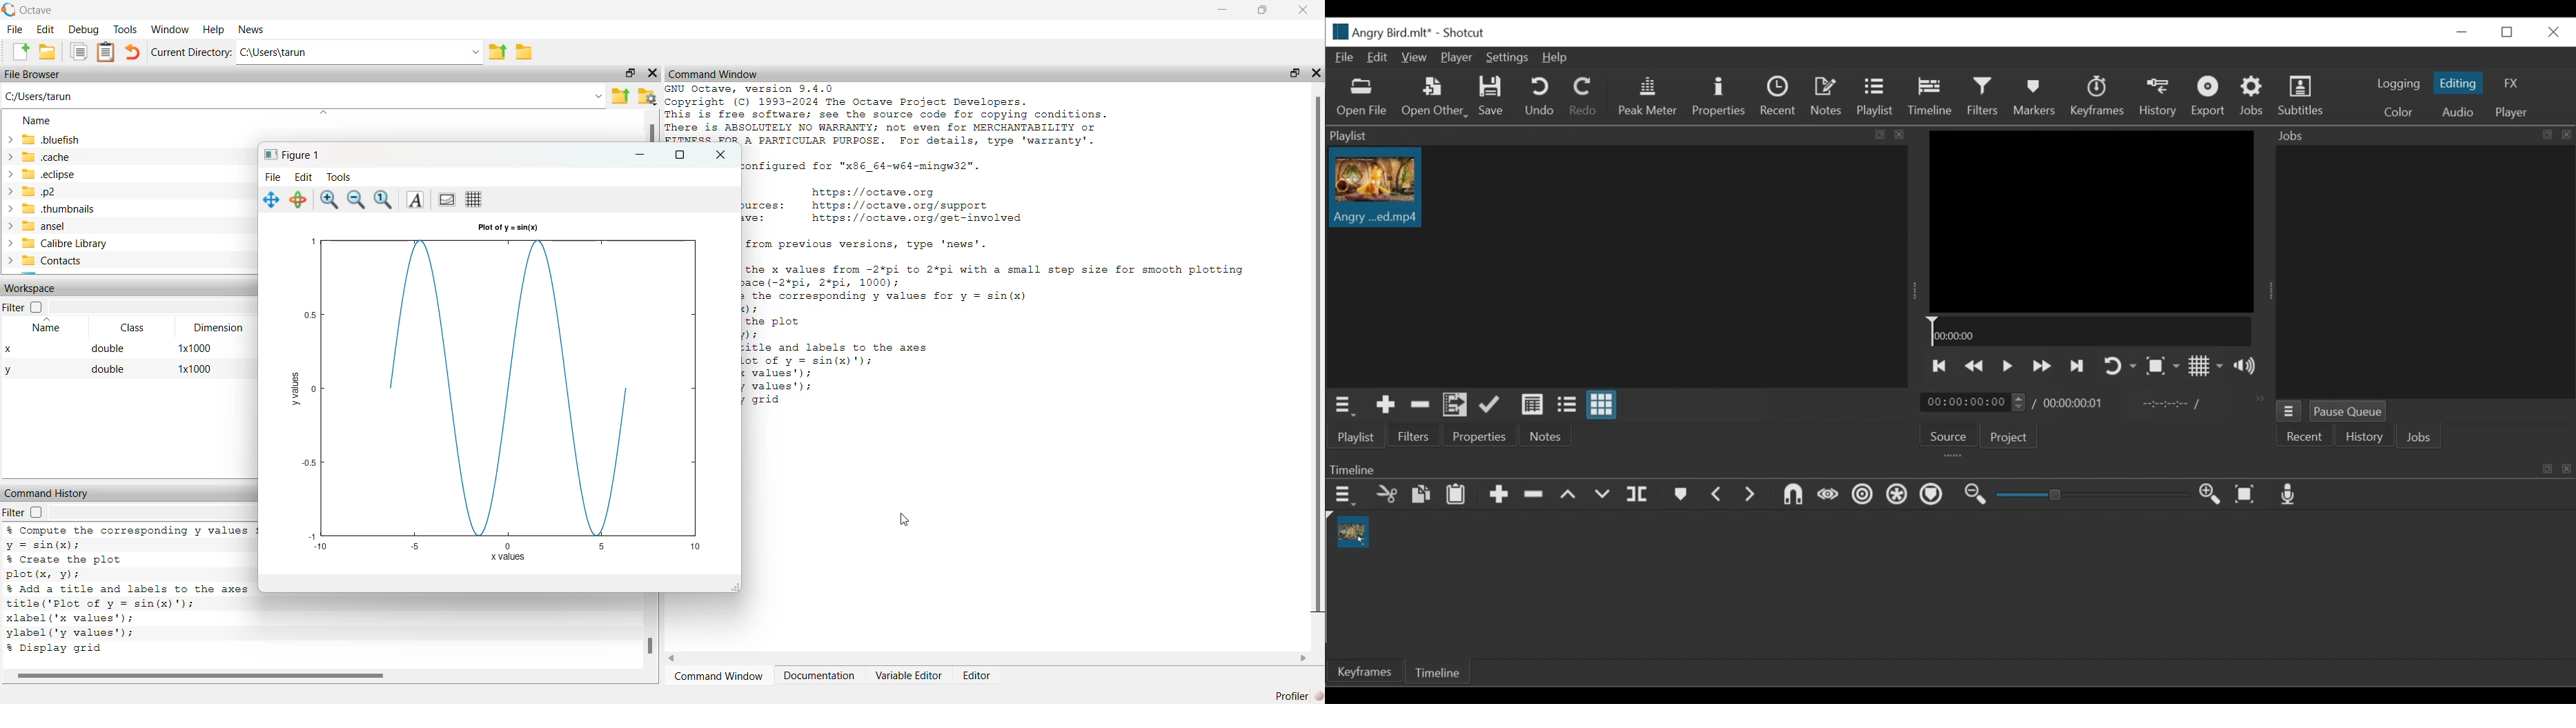 The height and width of the screenshot is (728, 2576). Describe the element at coordinates (55, 648) in the screenshot. I see `% Display grid` at that location.